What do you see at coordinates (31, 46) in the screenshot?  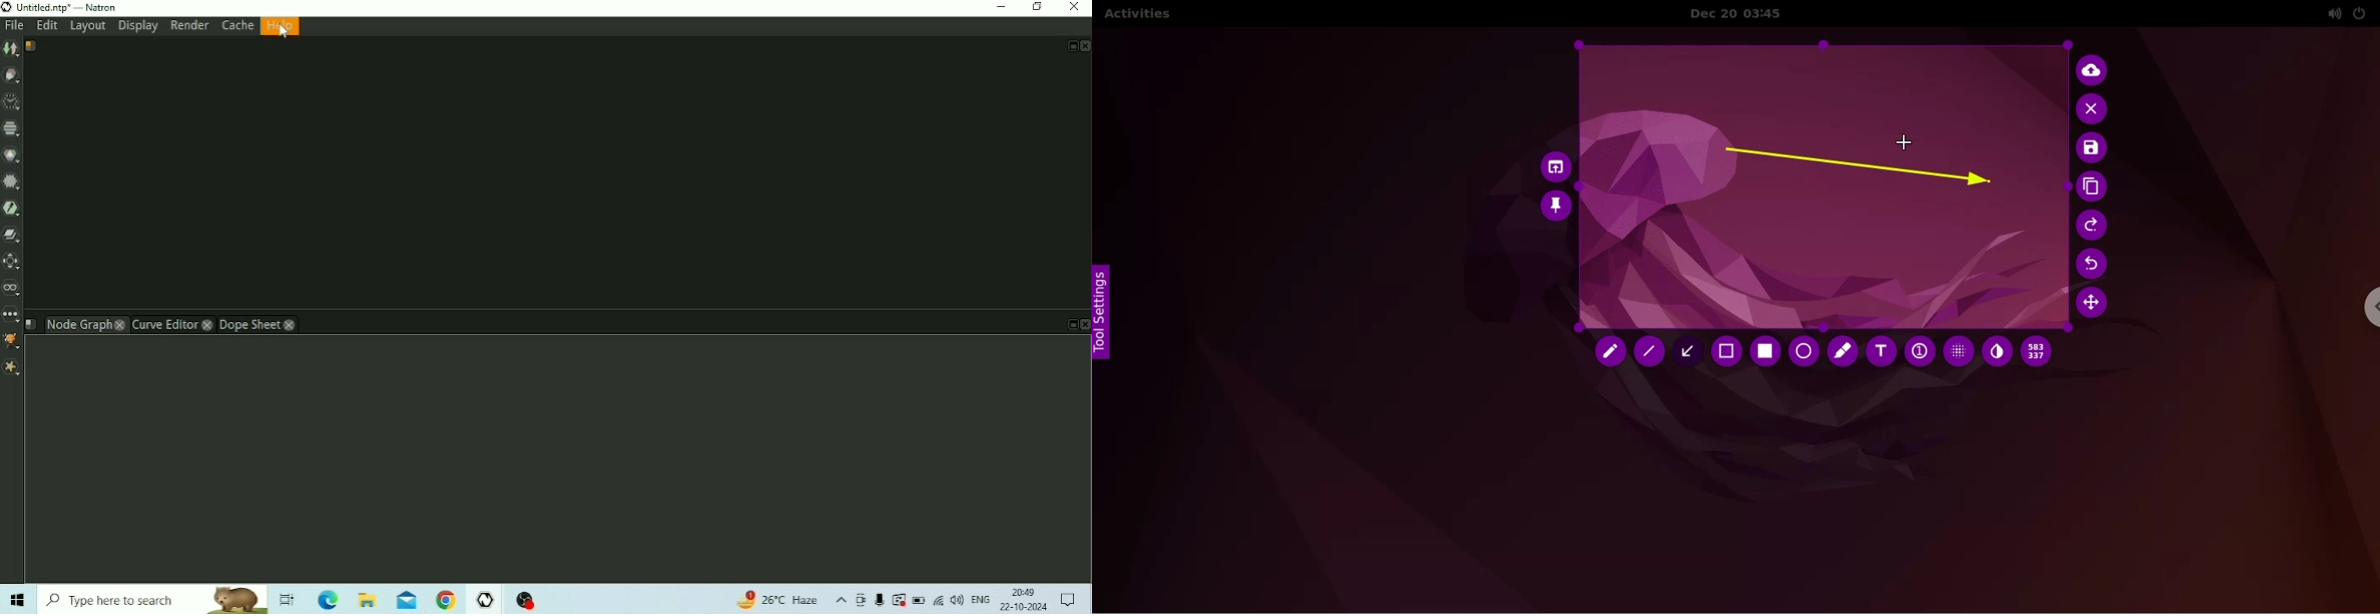 I see `Script name` at bounding box center [31, 46].